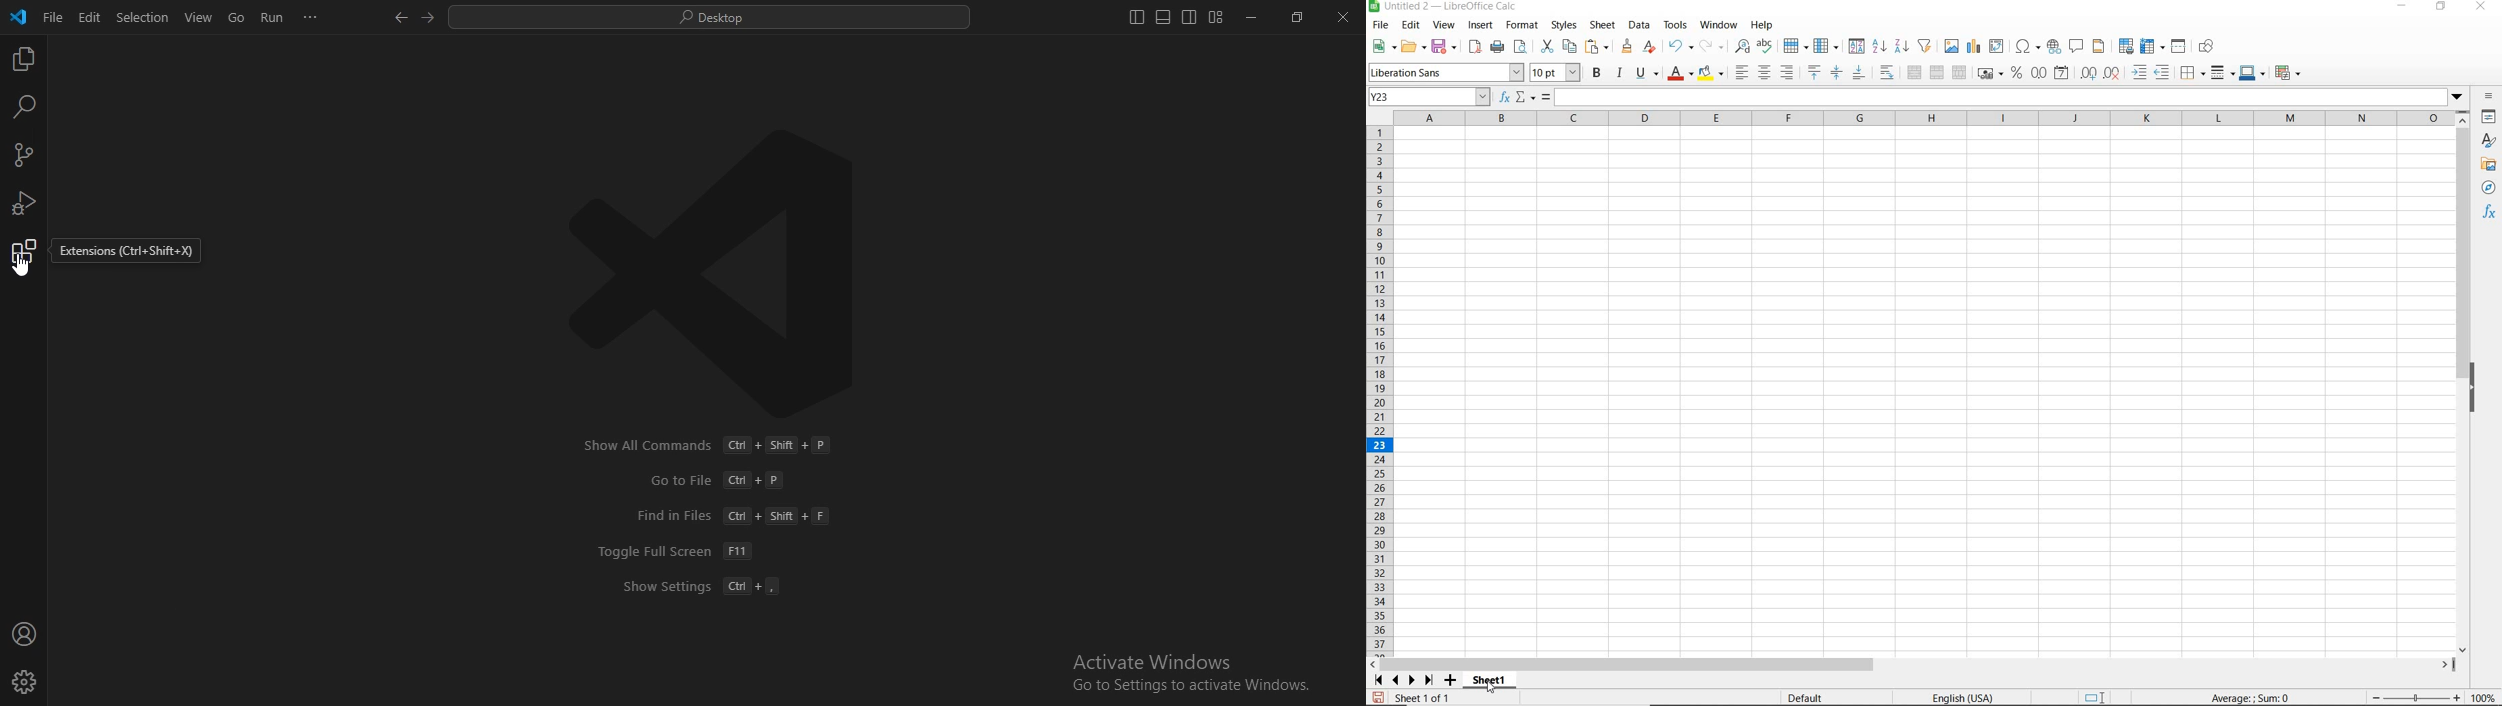 The width and height of the screenshot is (2520, 728). What do you see at coordinates (1711, 72) in the screenshot?
I see `BACKGROUND COLOR` at bounding box center [1711, 72].